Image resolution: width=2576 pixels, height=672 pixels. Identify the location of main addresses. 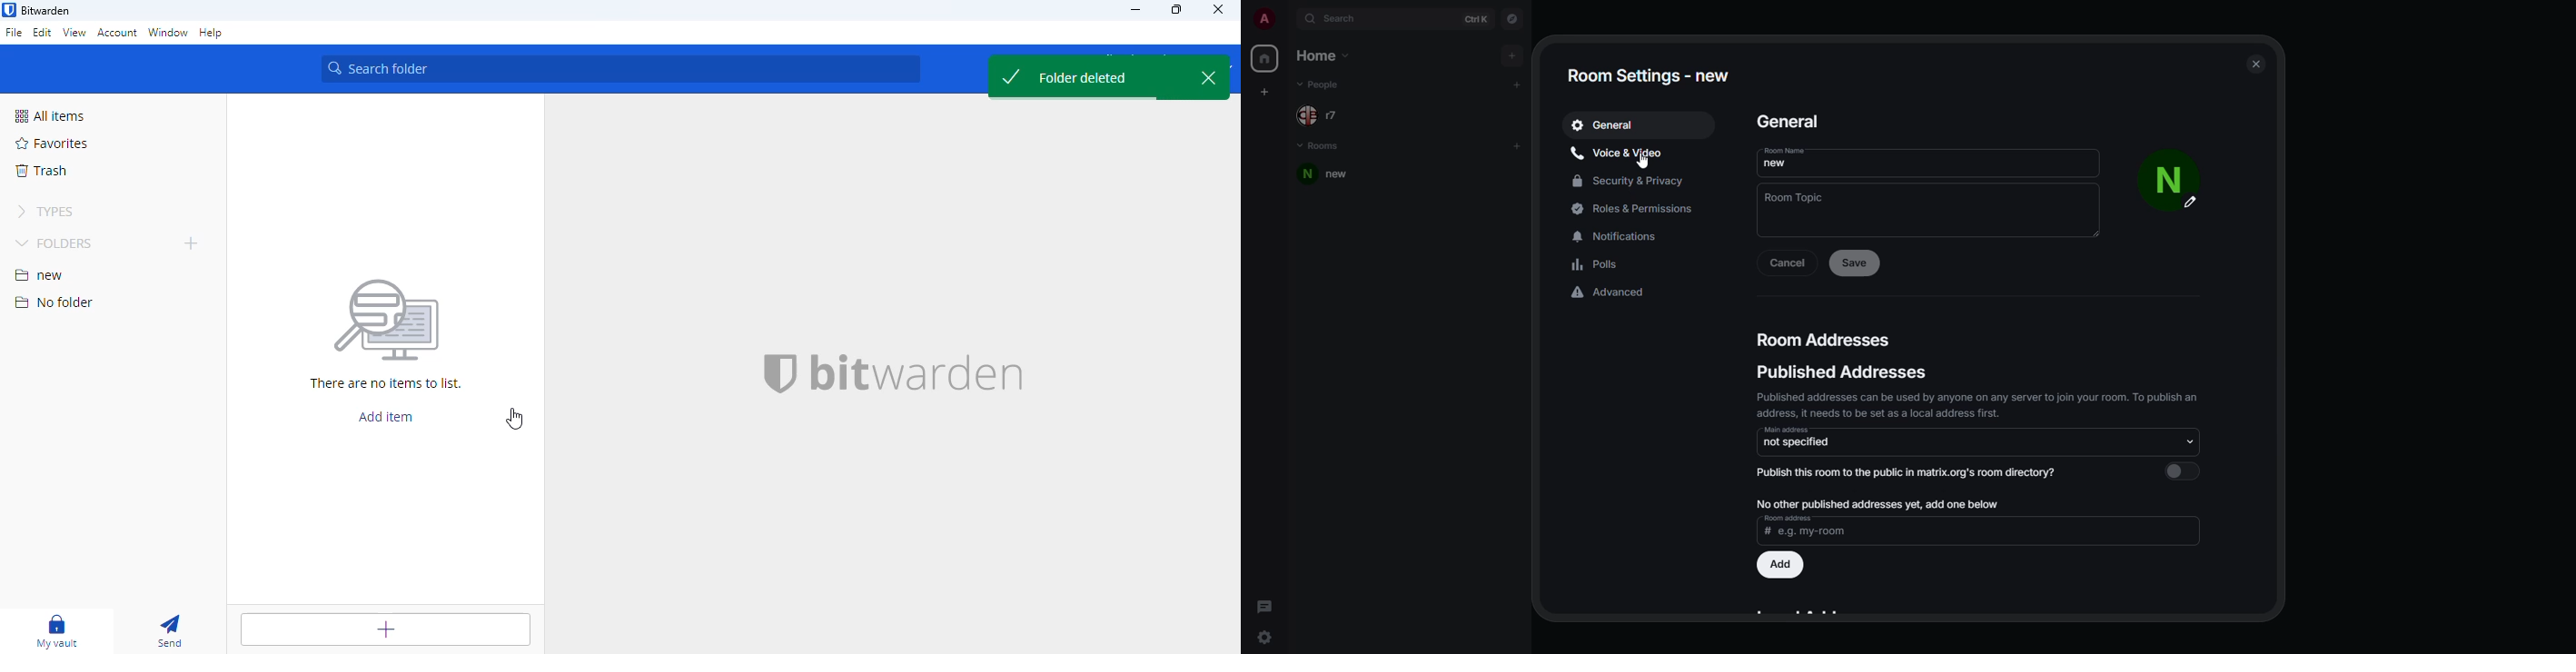
(1808, 439).